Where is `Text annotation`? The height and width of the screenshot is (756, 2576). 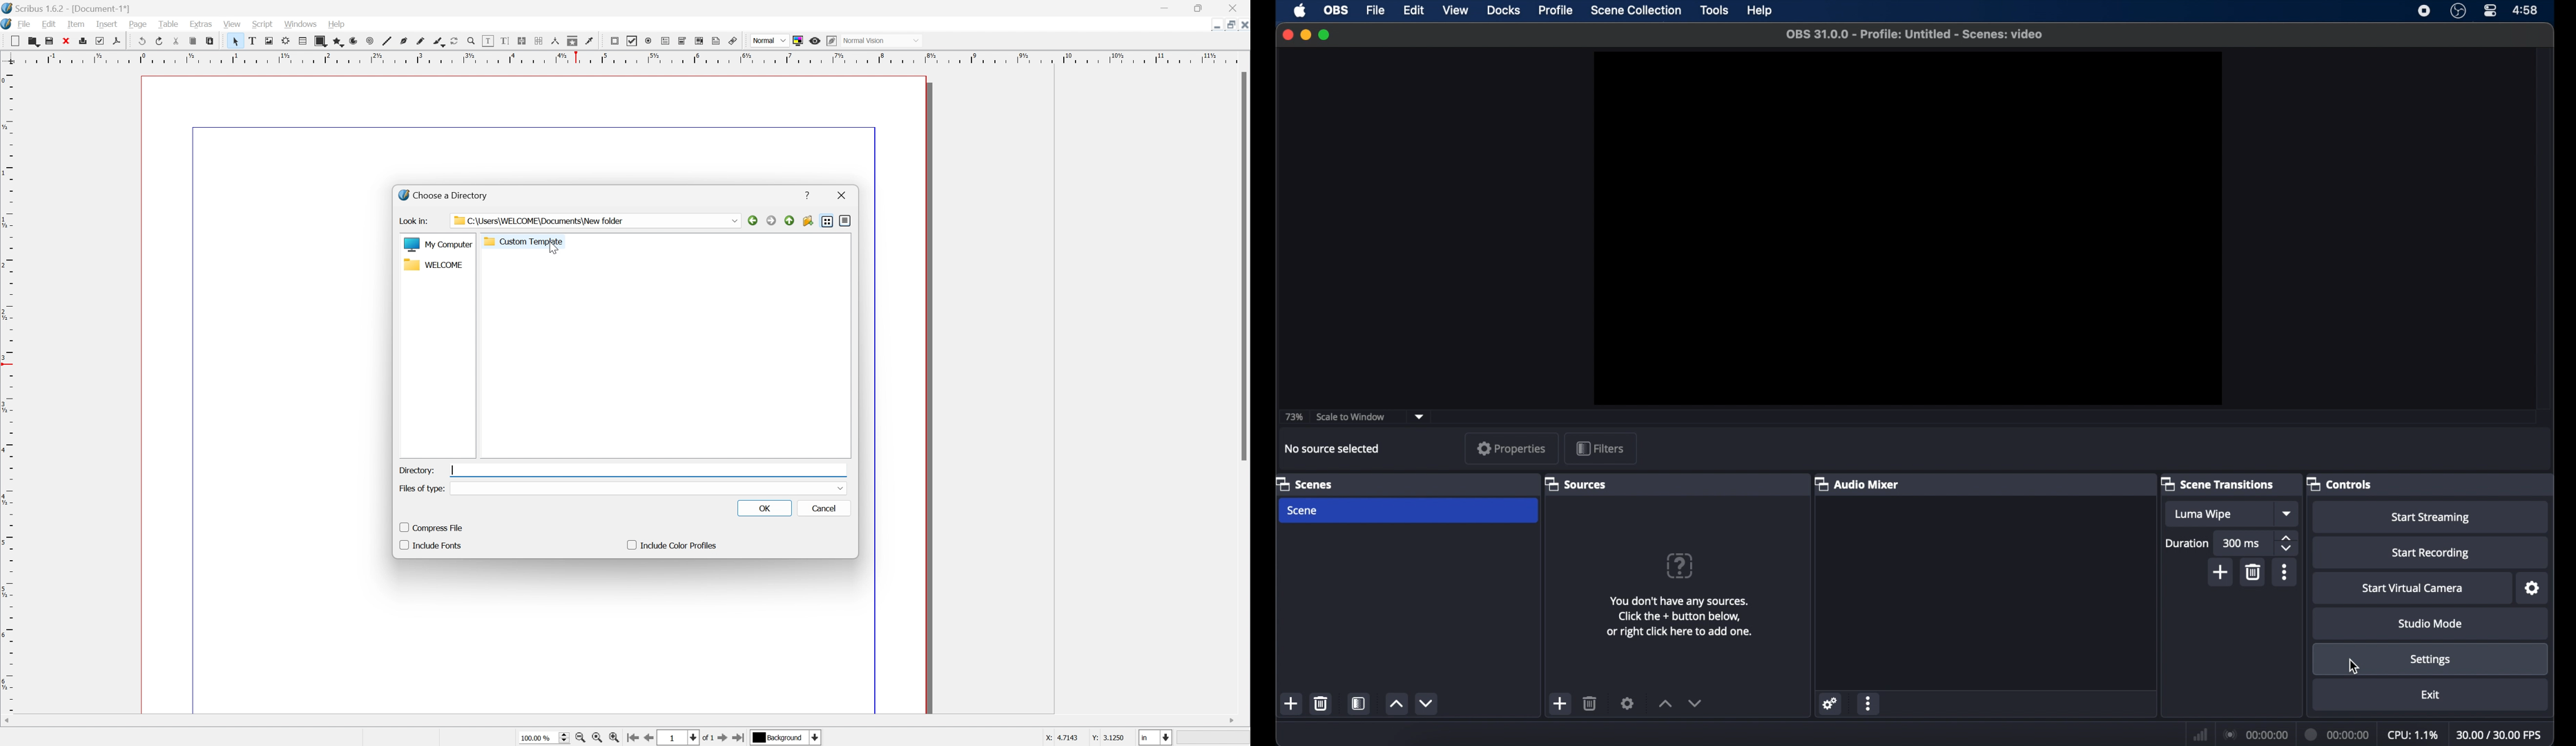
Text annotation is located at coordinates (716, 40).